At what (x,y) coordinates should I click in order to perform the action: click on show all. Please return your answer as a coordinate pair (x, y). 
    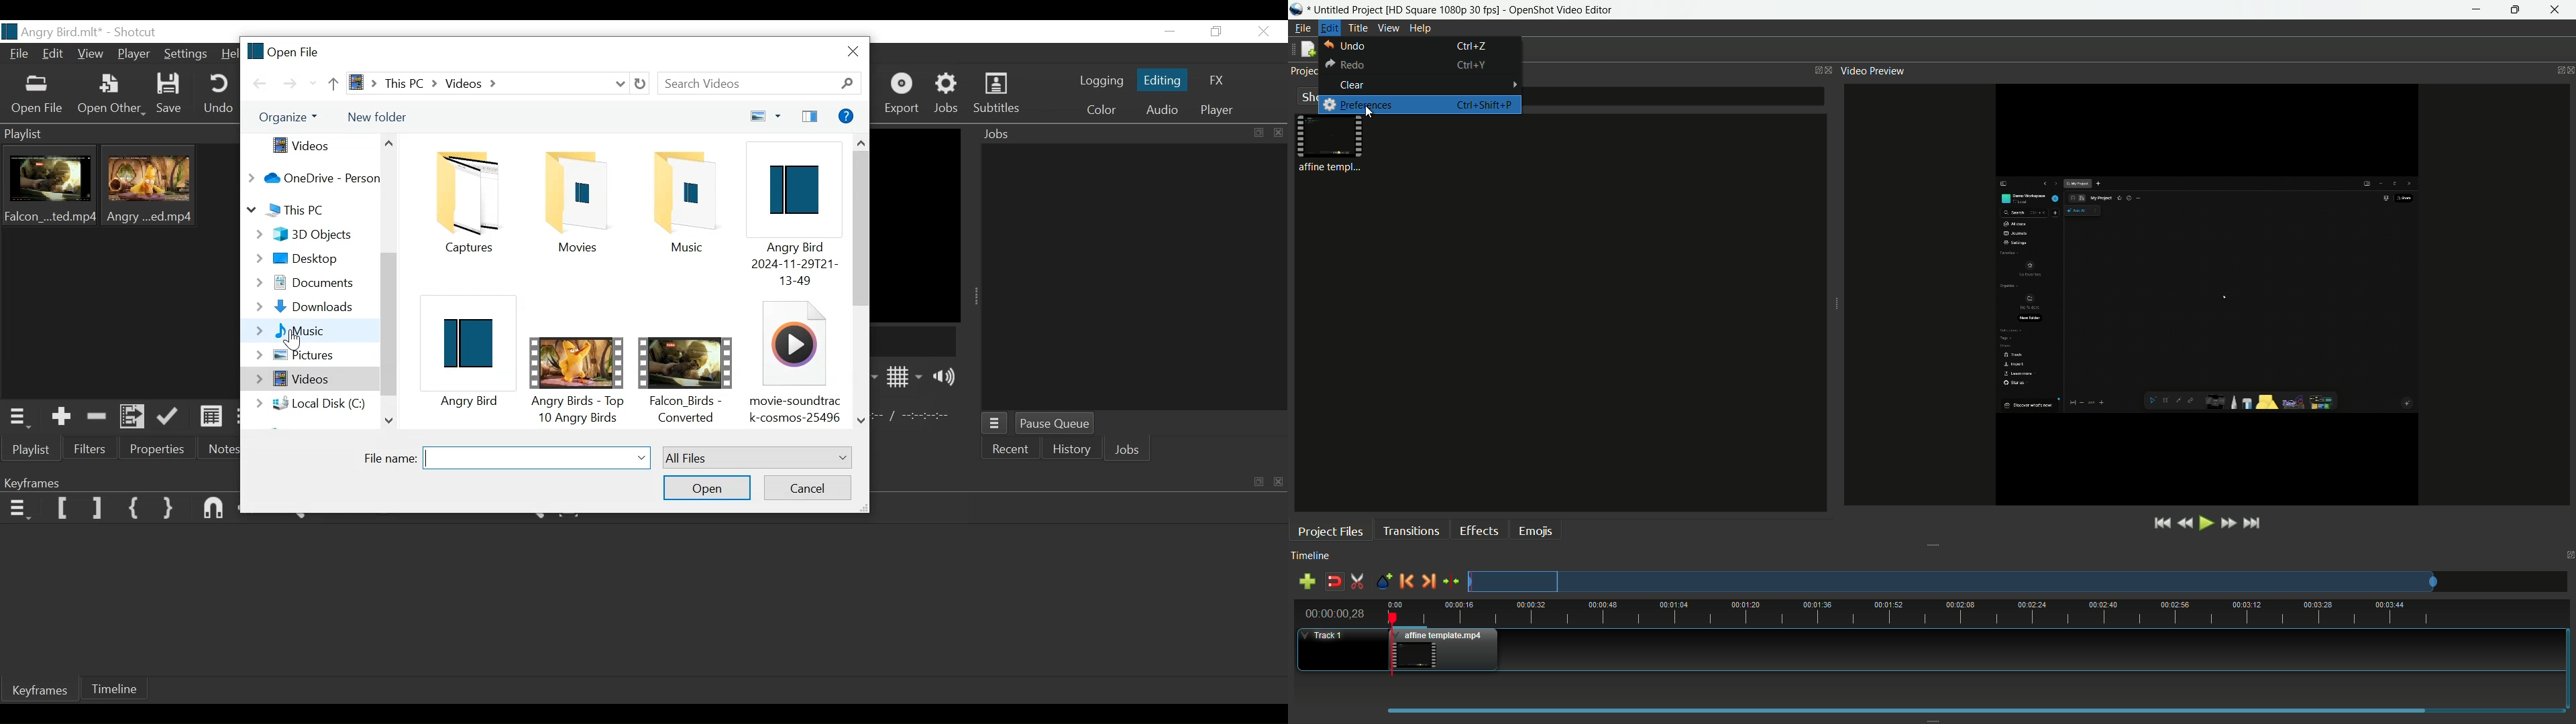
    Looking at the image, I should click on (1308, 97).